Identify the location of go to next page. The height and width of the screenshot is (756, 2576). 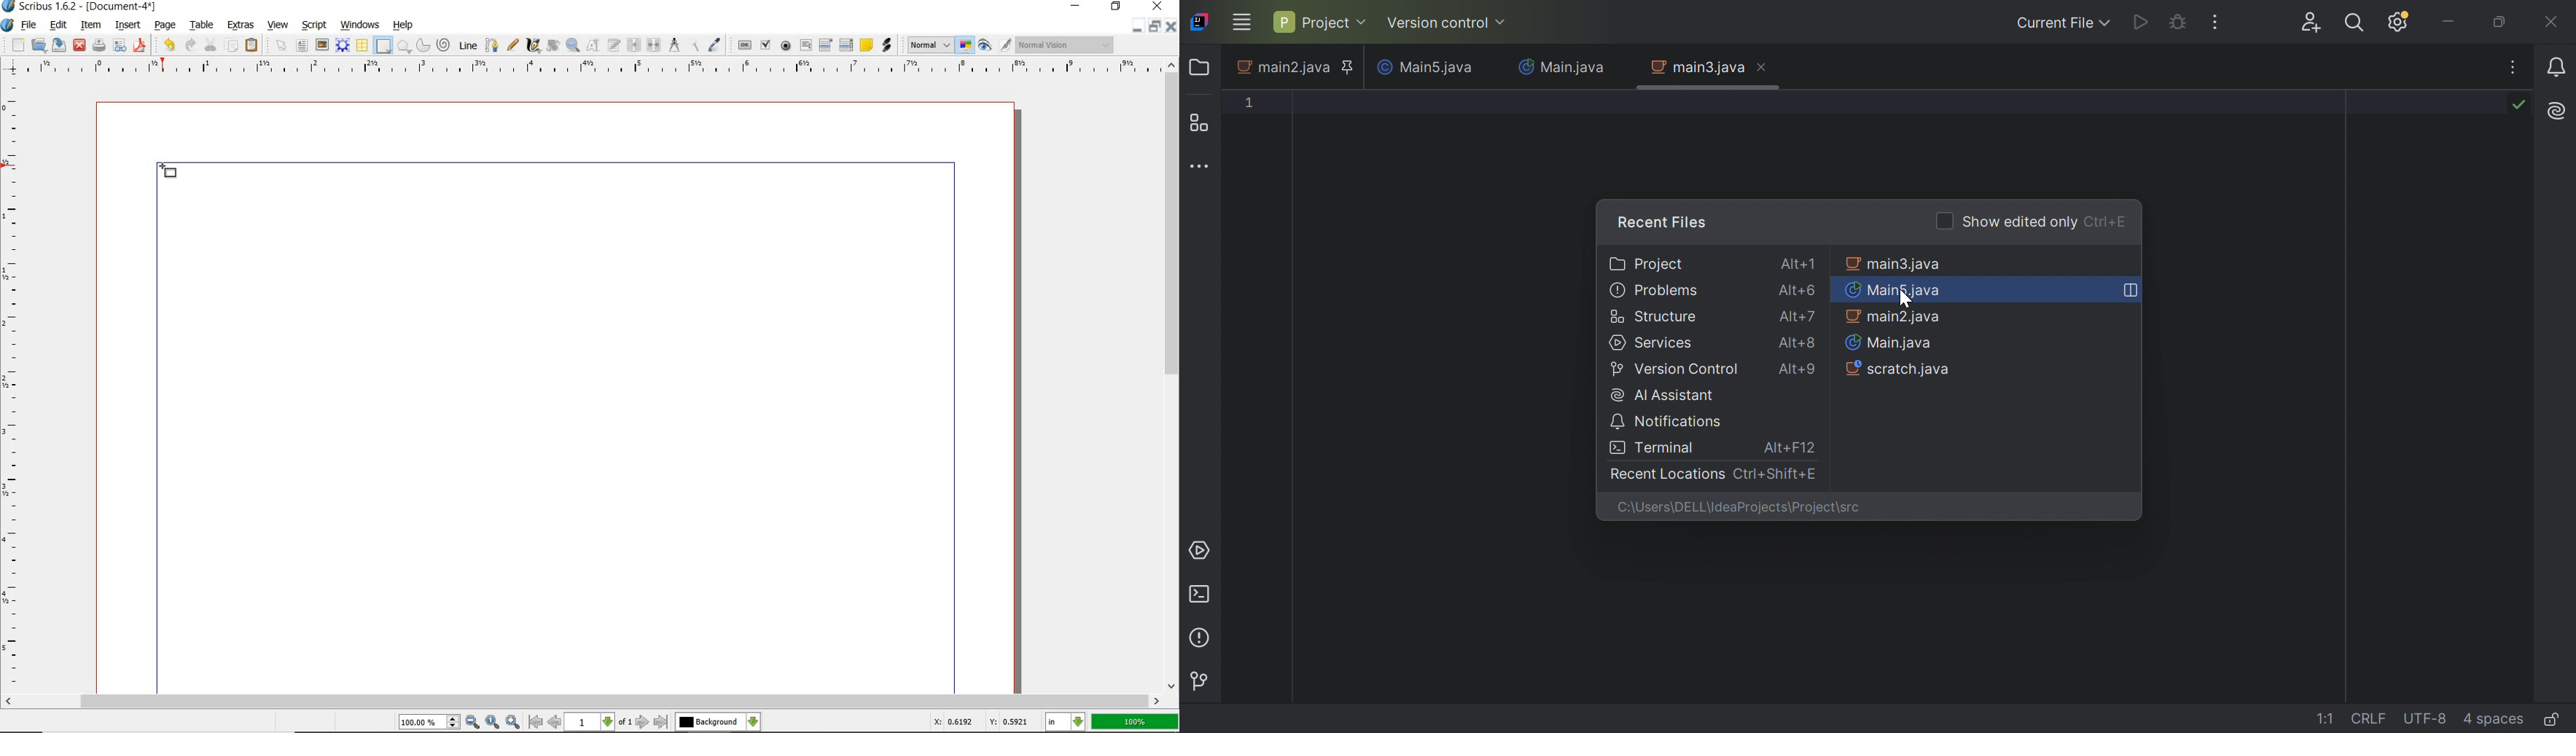
(643, 722).